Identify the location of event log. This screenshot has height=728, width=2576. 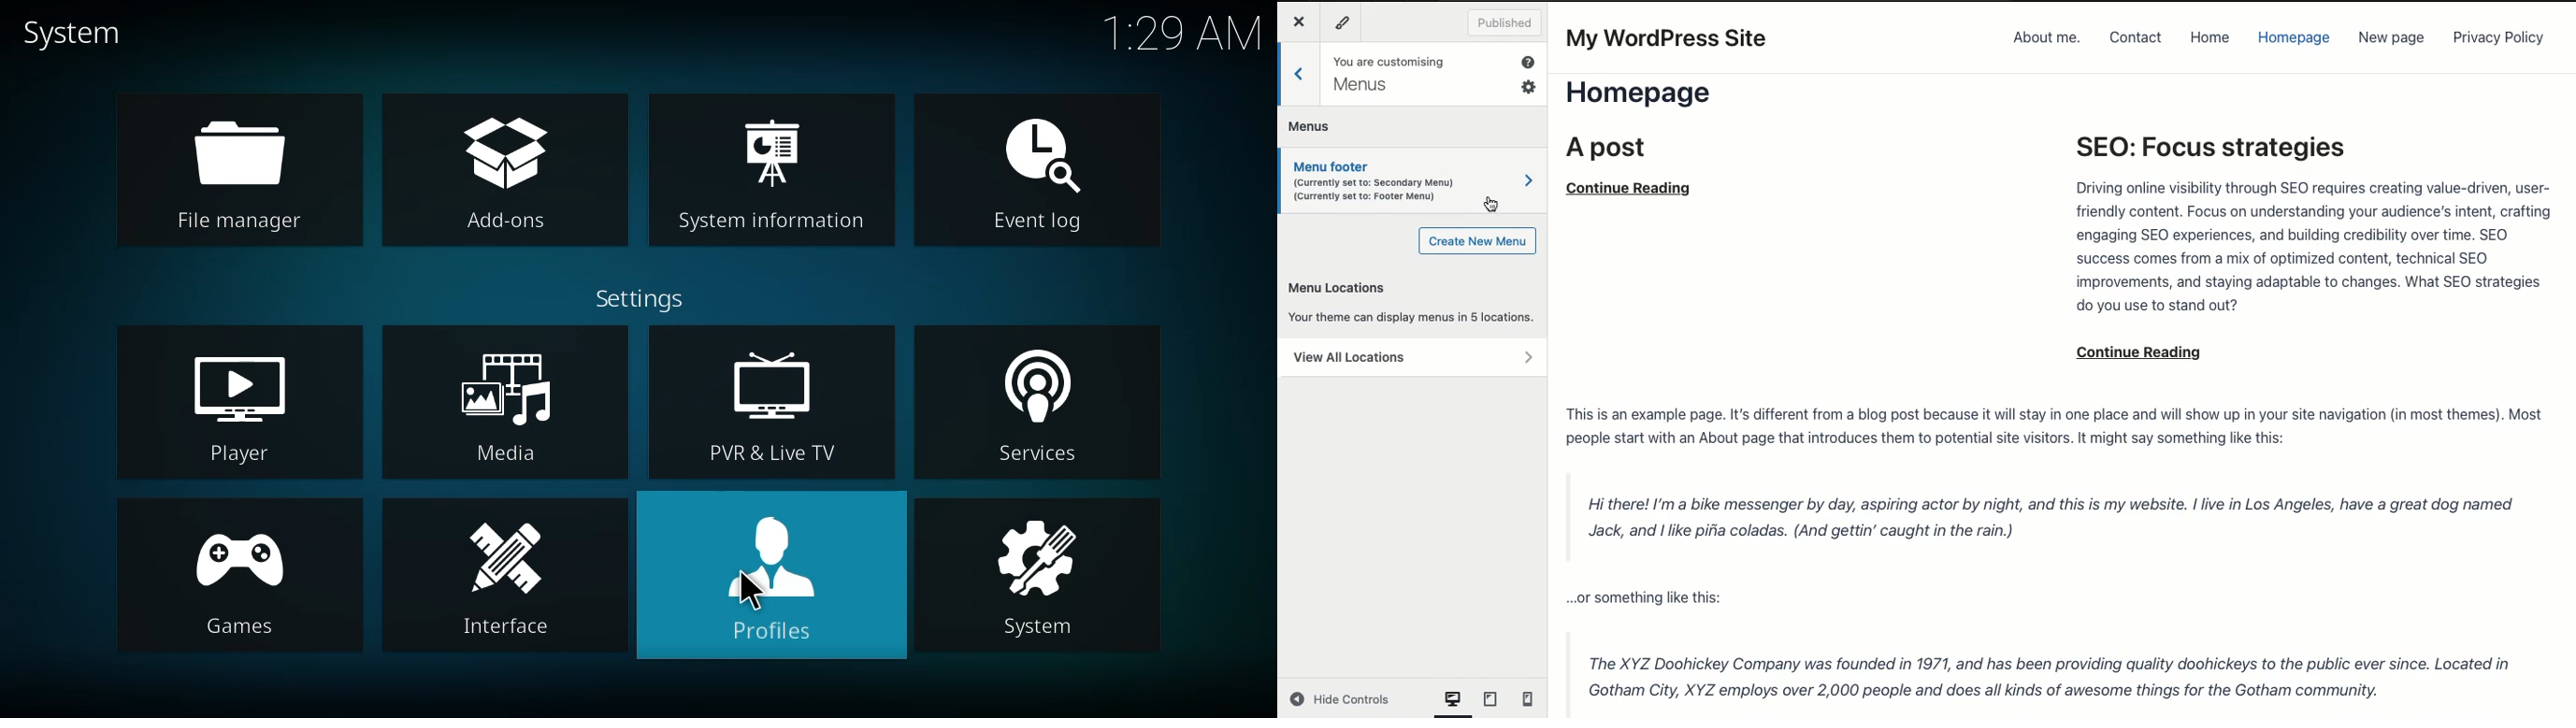
(1038, 170).